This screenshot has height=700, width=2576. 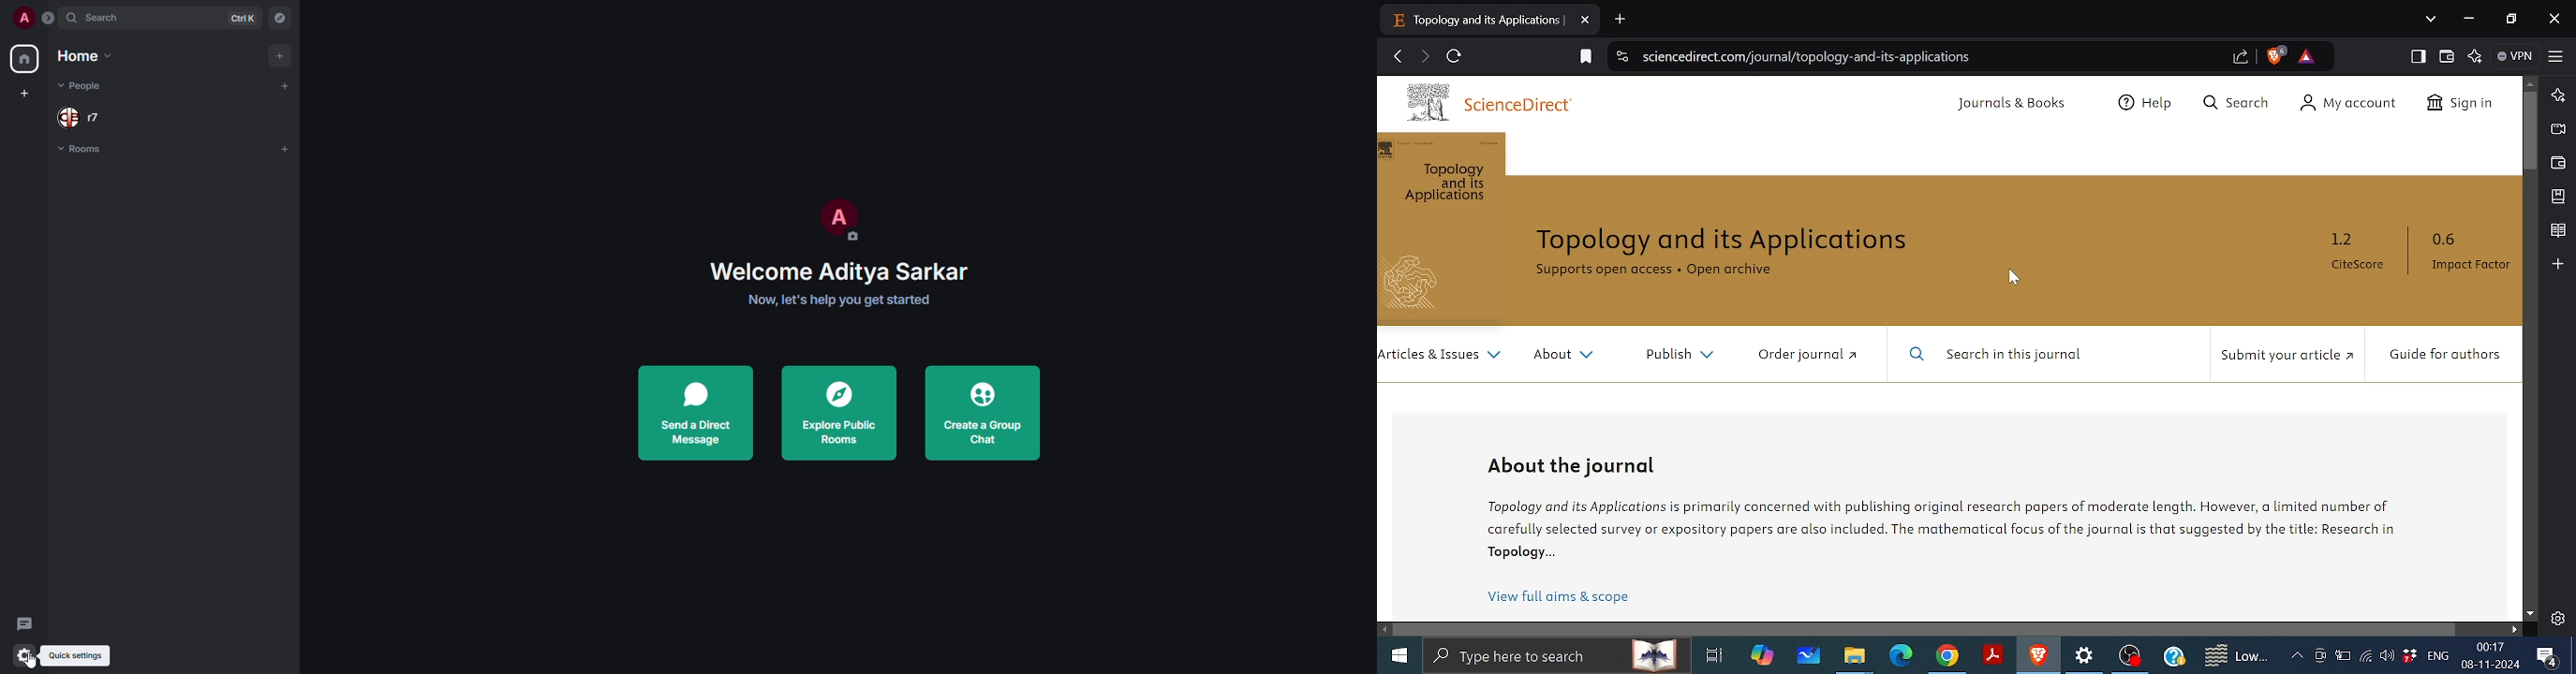 I want to click on topology and its applications, so click(x=1478, y=24).